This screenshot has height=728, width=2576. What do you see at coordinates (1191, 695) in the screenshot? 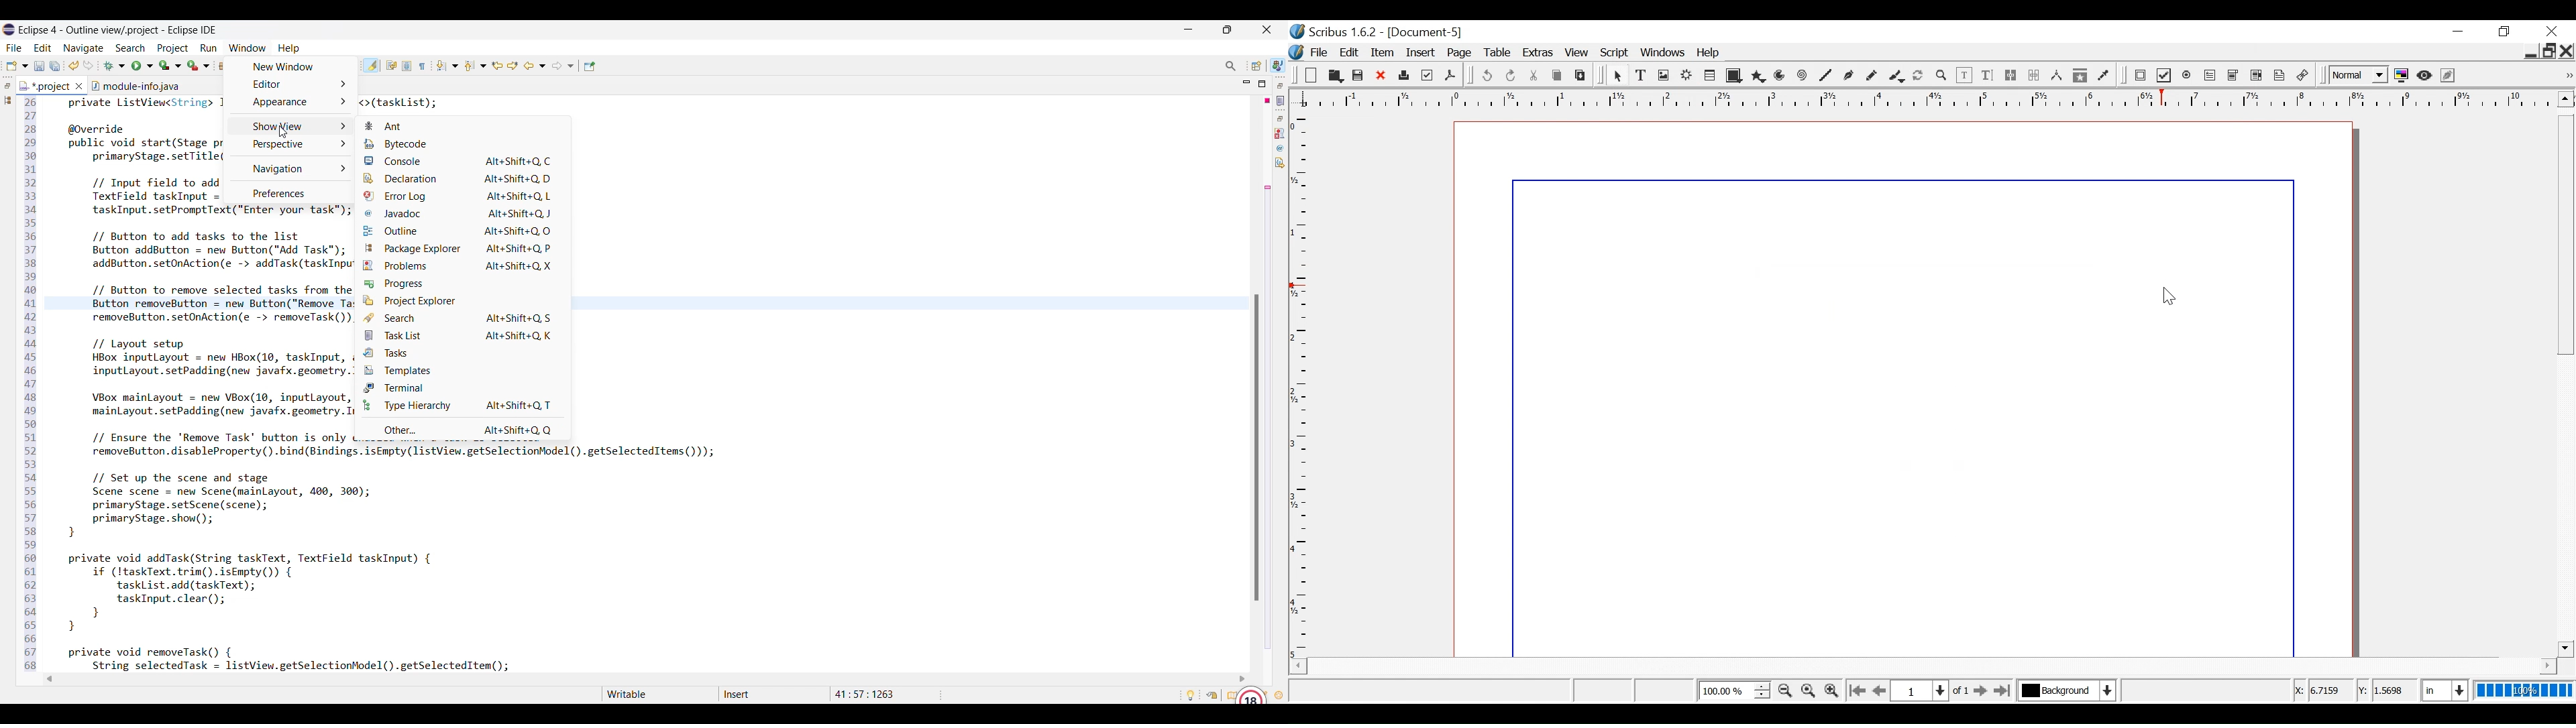
I see `Tip of the day` at bounding box center [1191, 695].